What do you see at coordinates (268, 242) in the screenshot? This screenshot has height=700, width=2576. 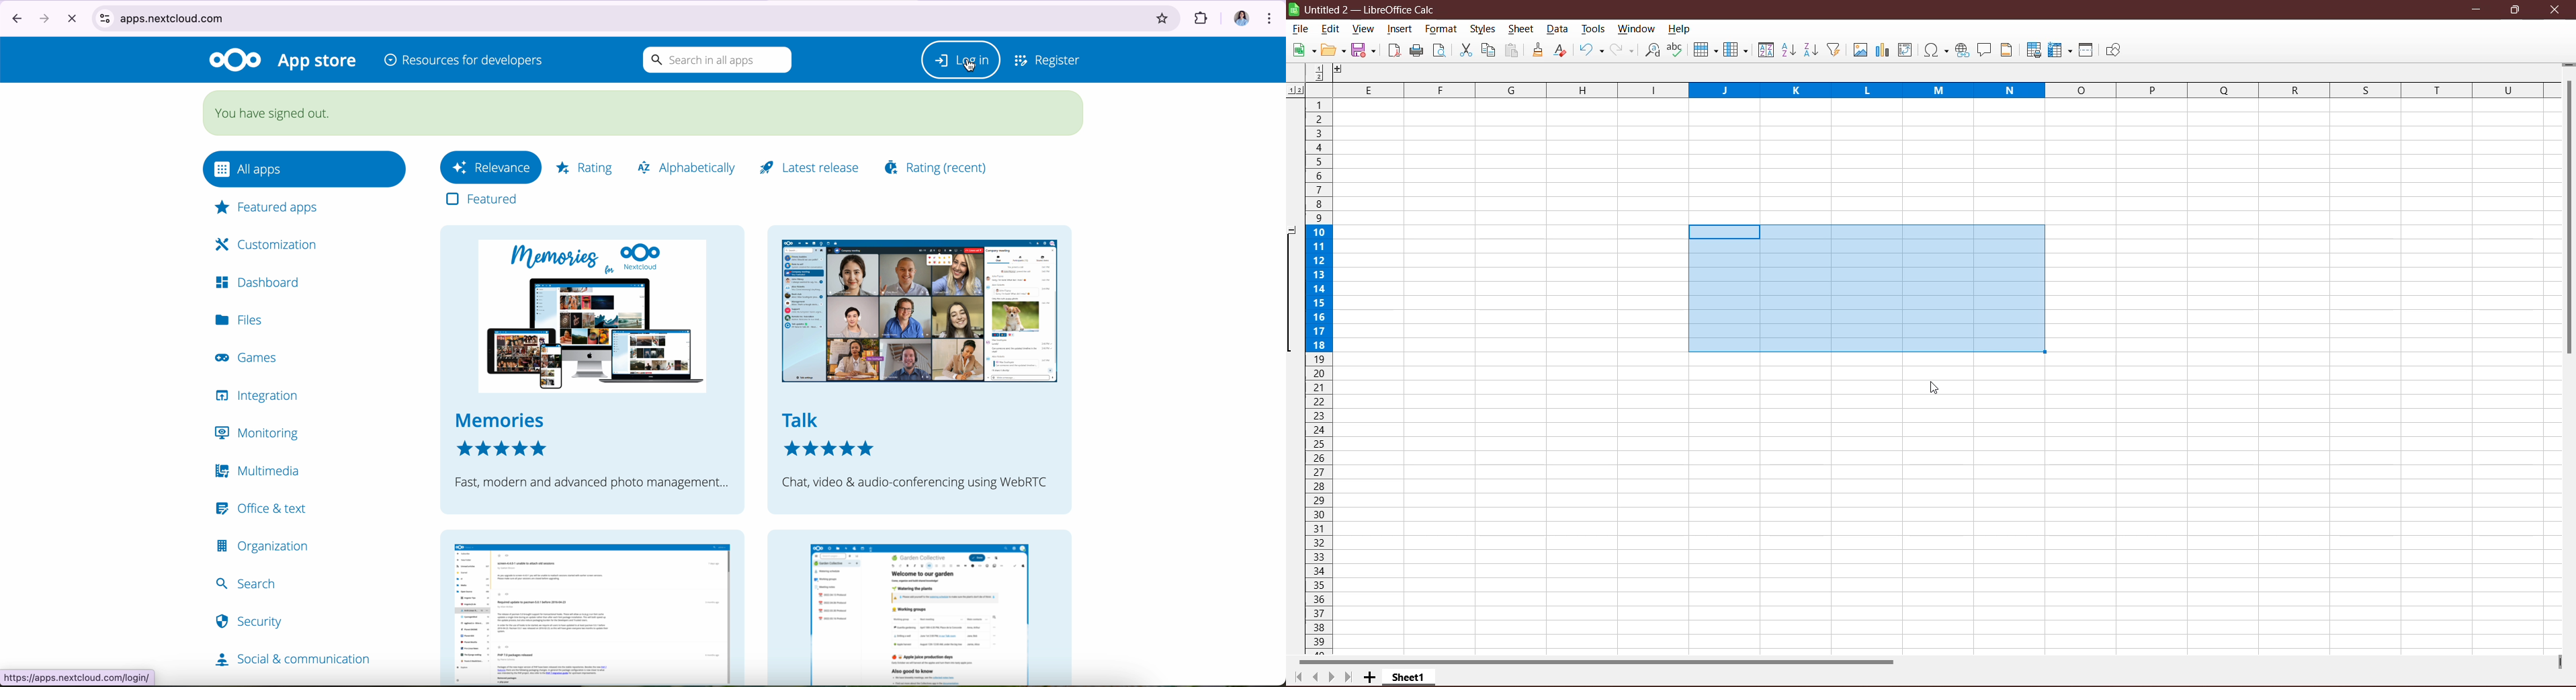 I see `customization` at bounding box center [268, 242].